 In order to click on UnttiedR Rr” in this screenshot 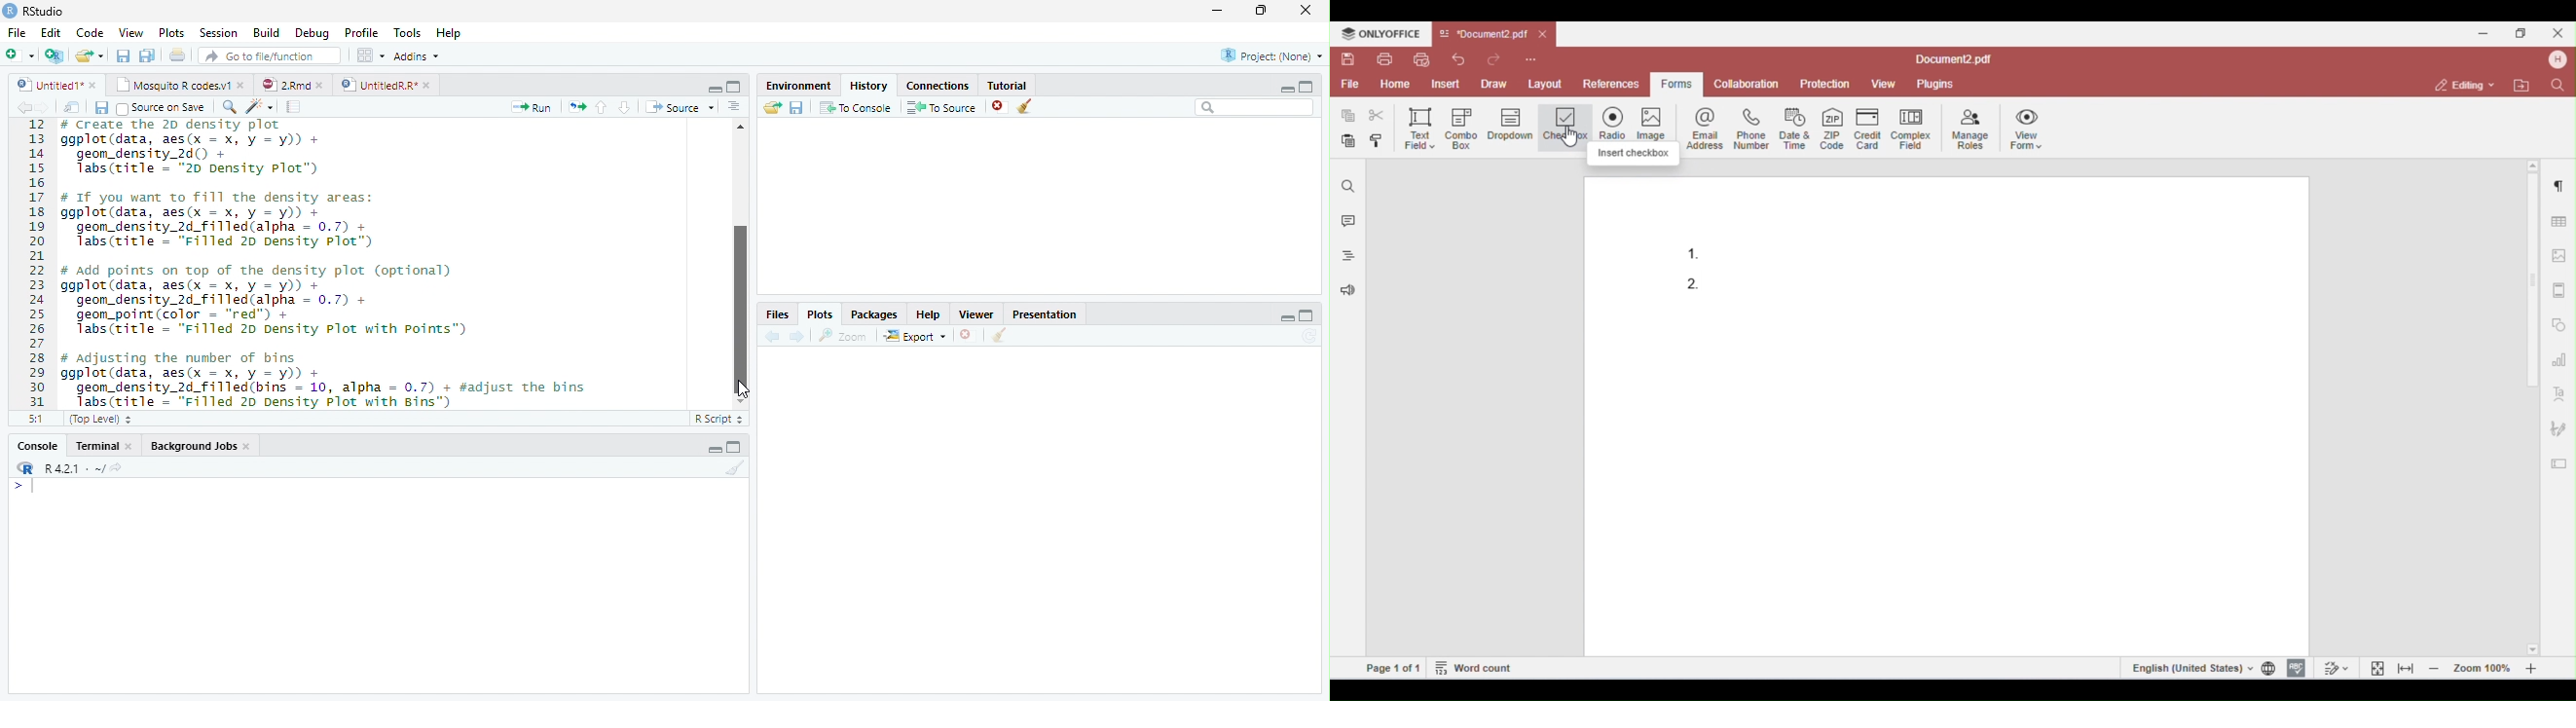, I will do `click(377, 84)`.